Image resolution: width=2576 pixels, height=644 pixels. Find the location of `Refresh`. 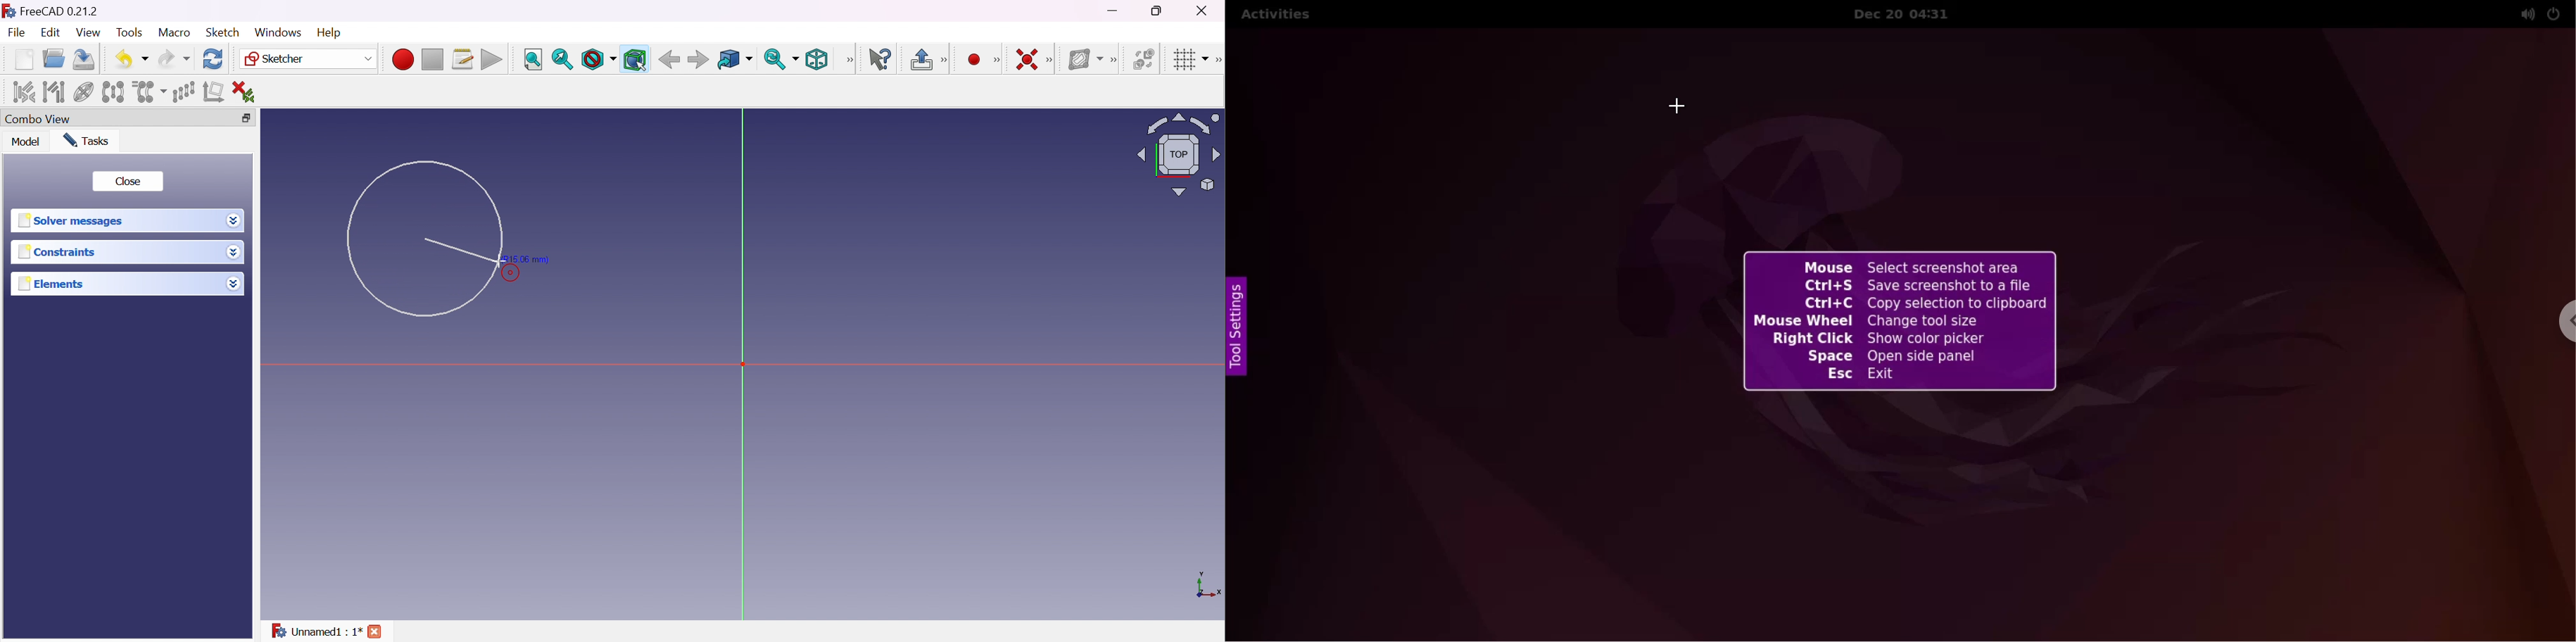

Refresh is located at coordinates (213, 58).